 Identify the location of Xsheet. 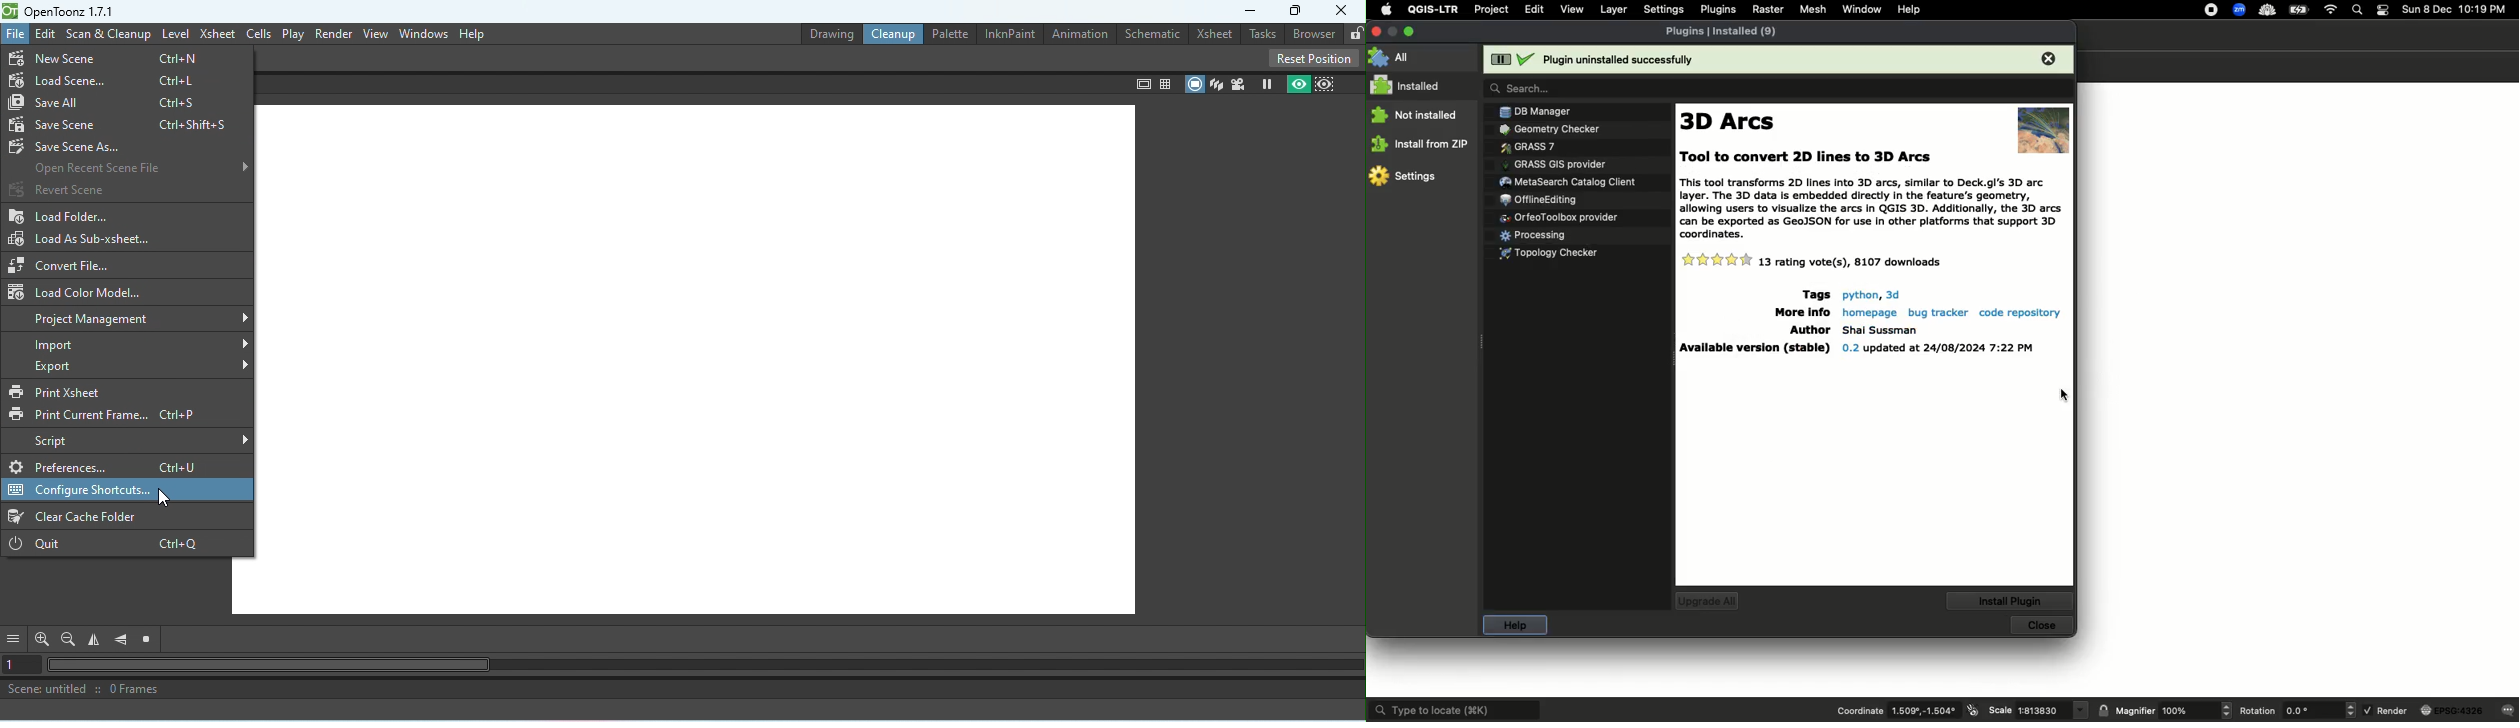
(1213, 32).